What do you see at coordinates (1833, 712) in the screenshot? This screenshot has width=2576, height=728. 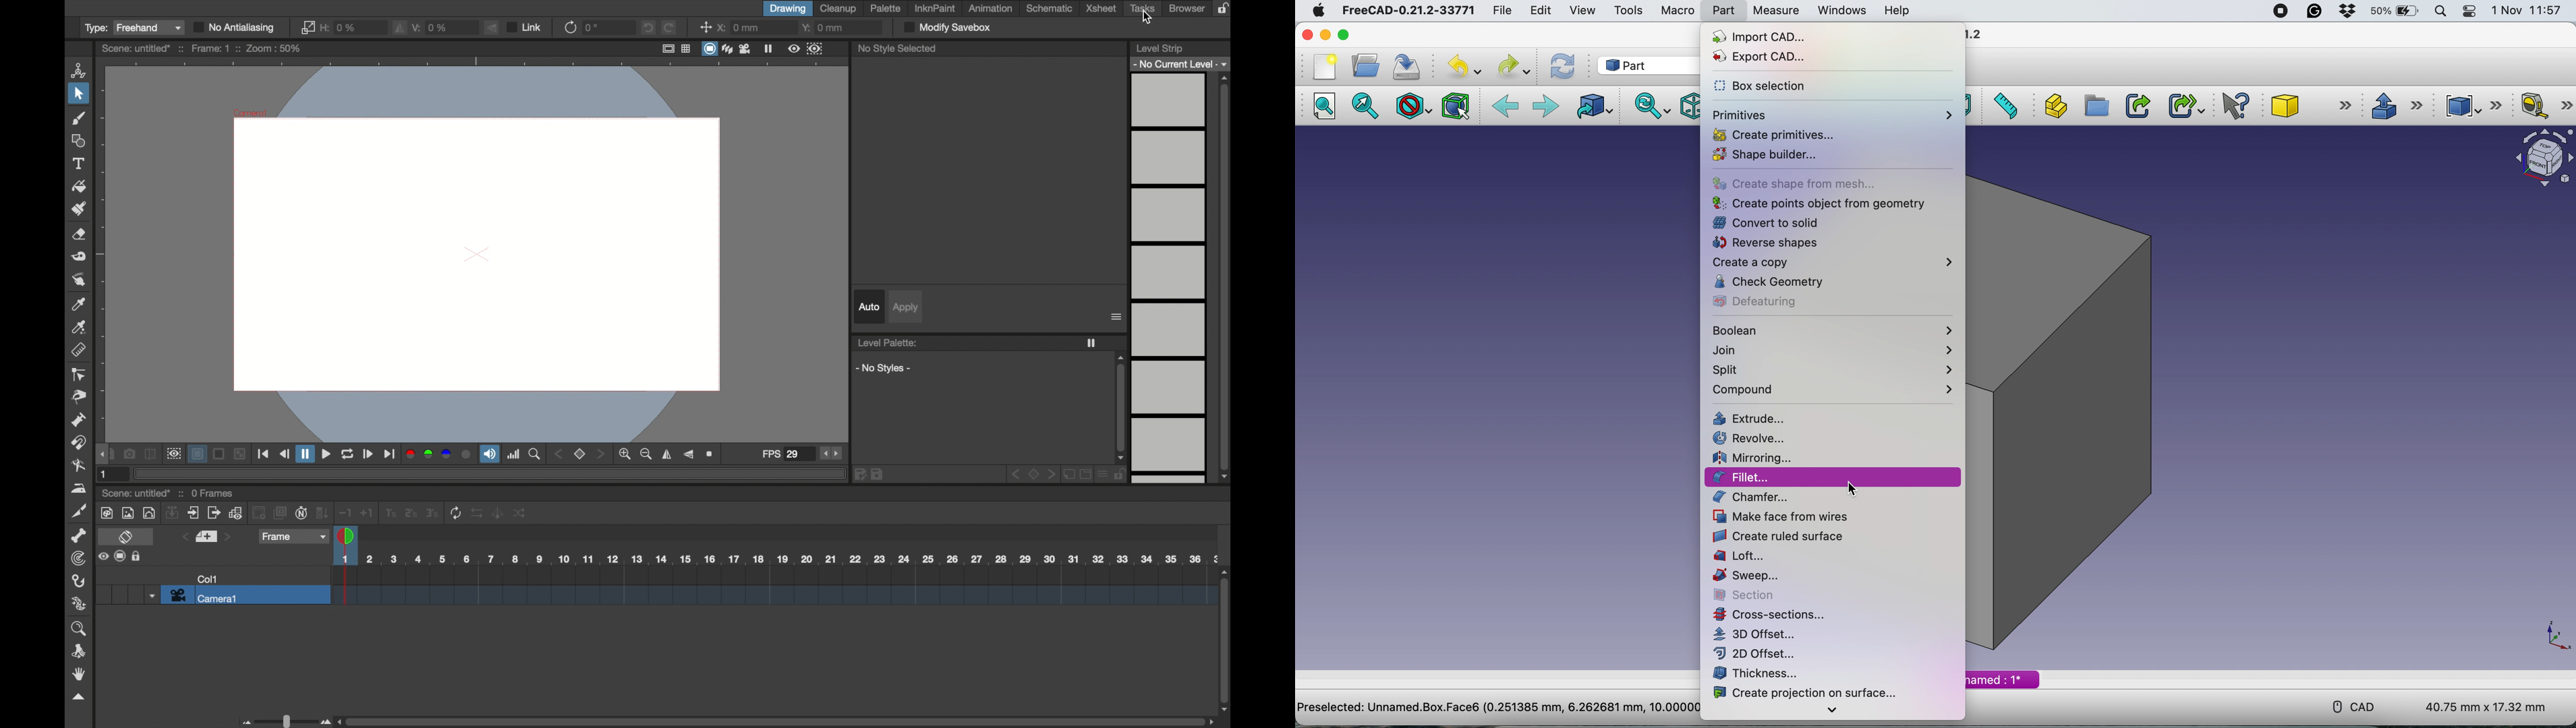 I see `more options` at bounding box center [1833, 712].